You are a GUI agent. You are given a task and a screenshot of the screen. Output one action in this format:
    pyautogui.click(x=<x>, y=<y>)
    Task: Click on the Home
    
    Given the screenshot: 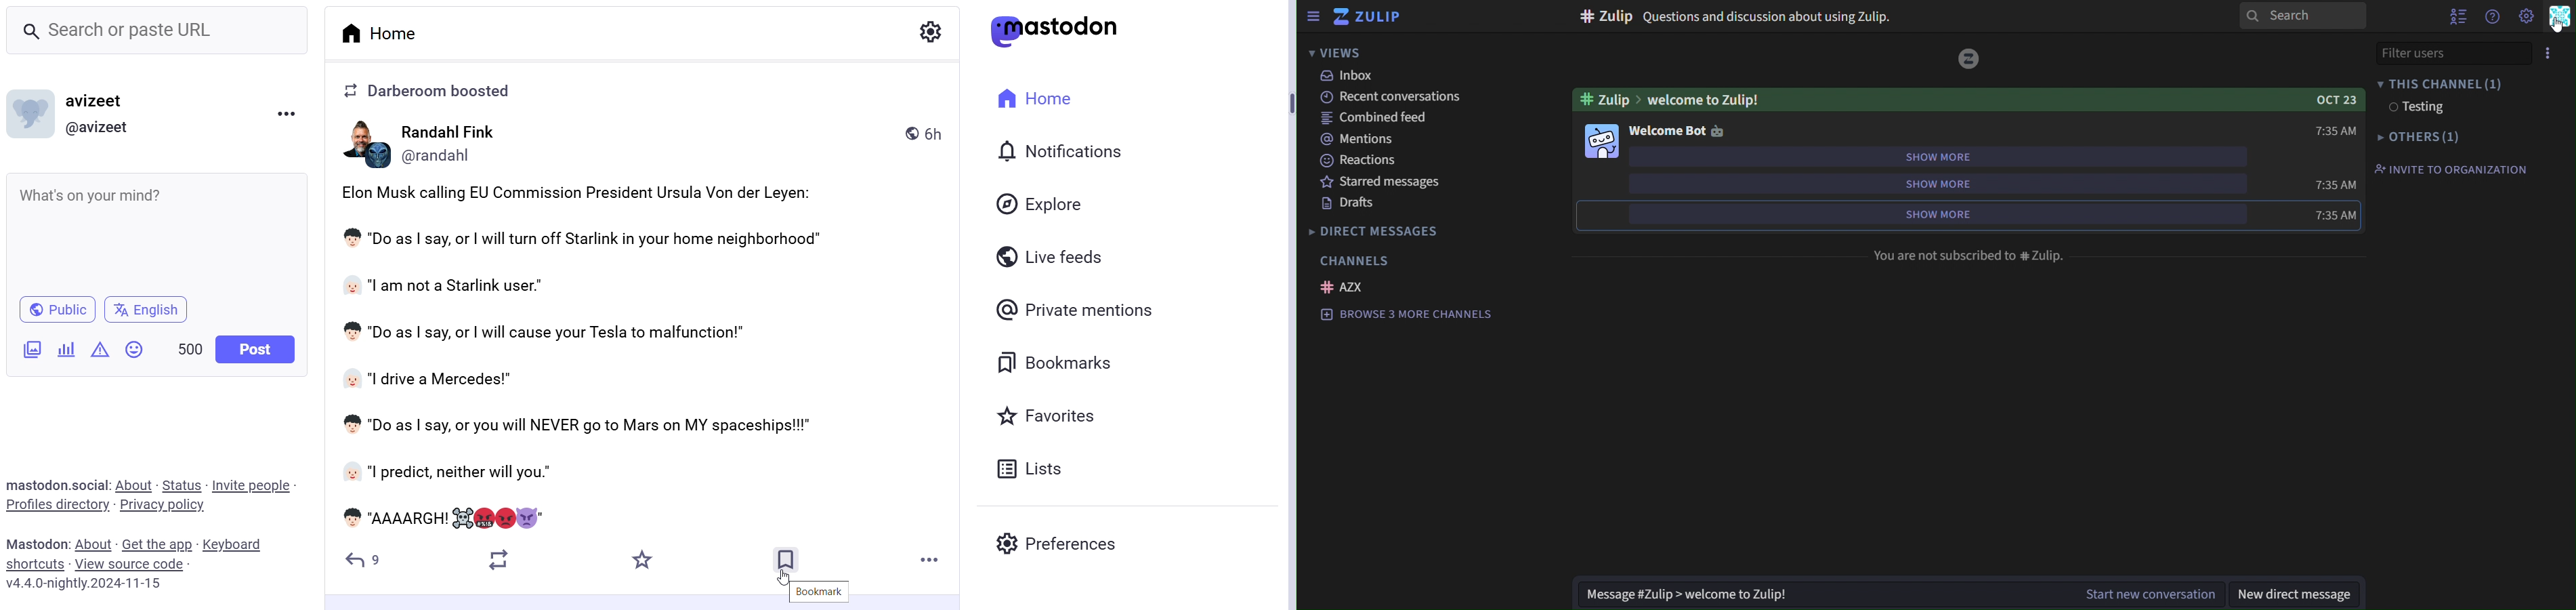 What is the action you would take?
    pyautogui.click(x=1033, y=97)
    